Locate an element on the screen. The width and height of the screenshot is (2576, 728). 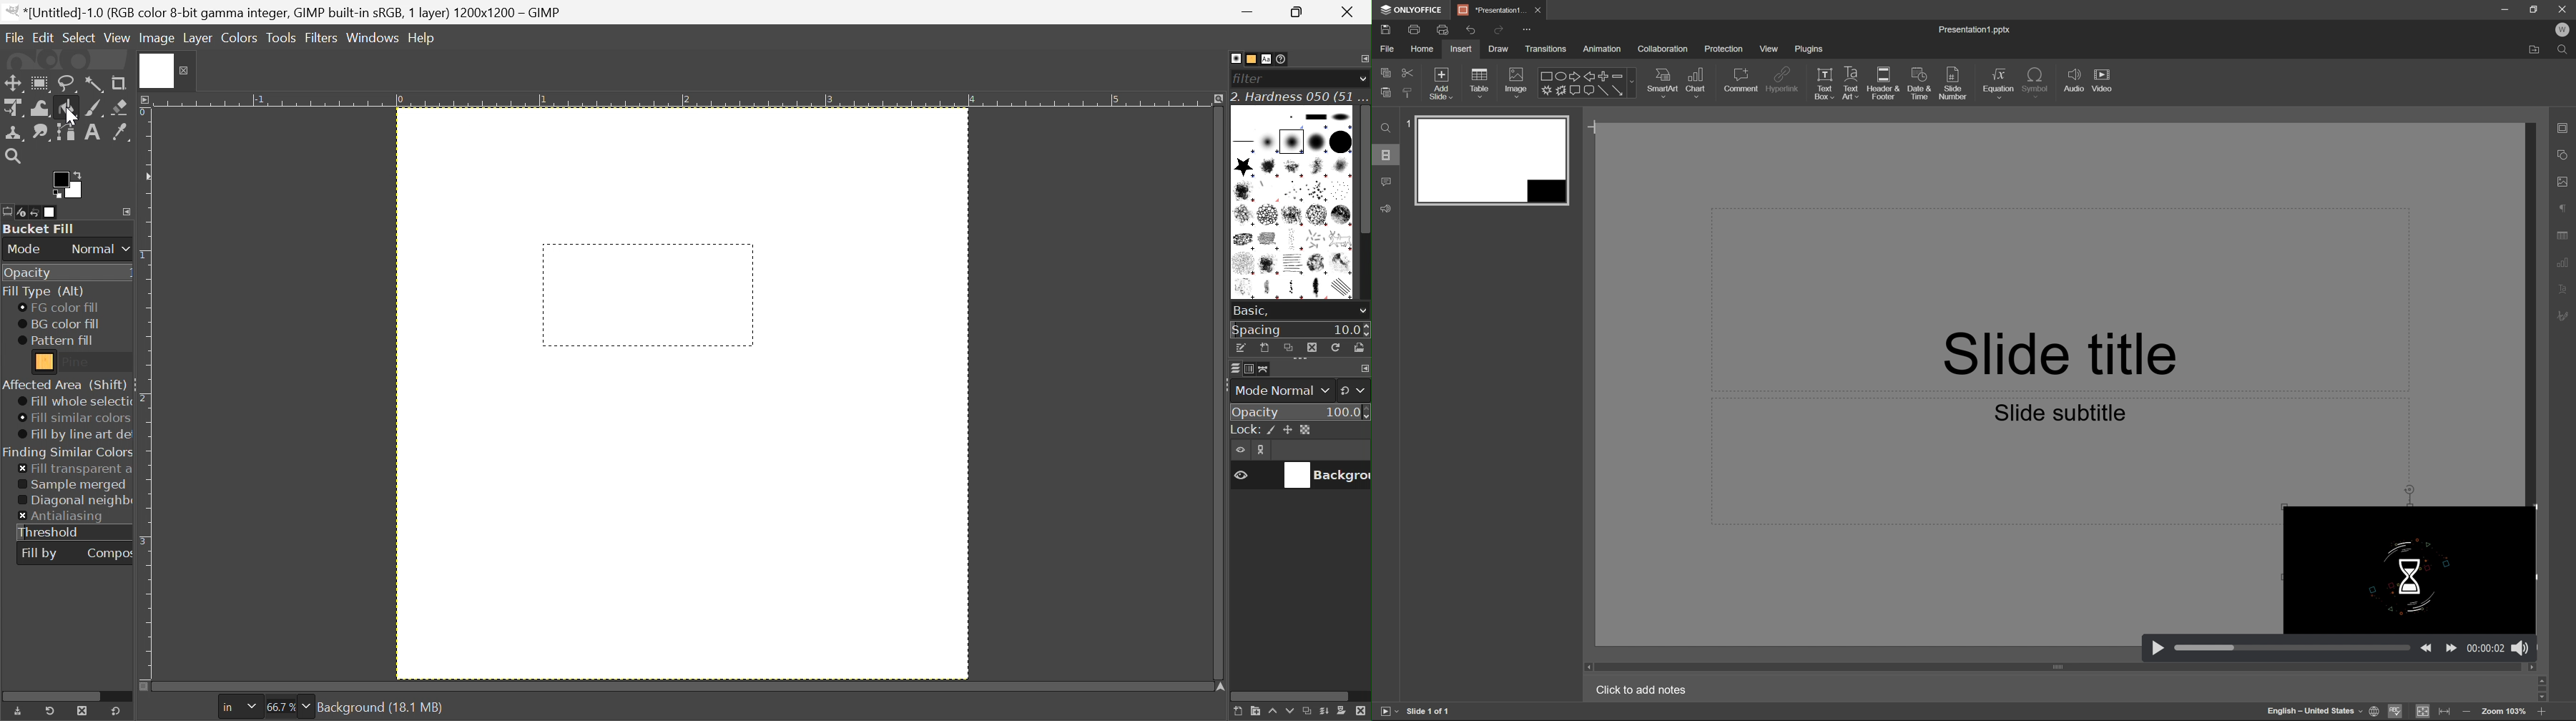
Eye is located at coordinates (1239, 474).